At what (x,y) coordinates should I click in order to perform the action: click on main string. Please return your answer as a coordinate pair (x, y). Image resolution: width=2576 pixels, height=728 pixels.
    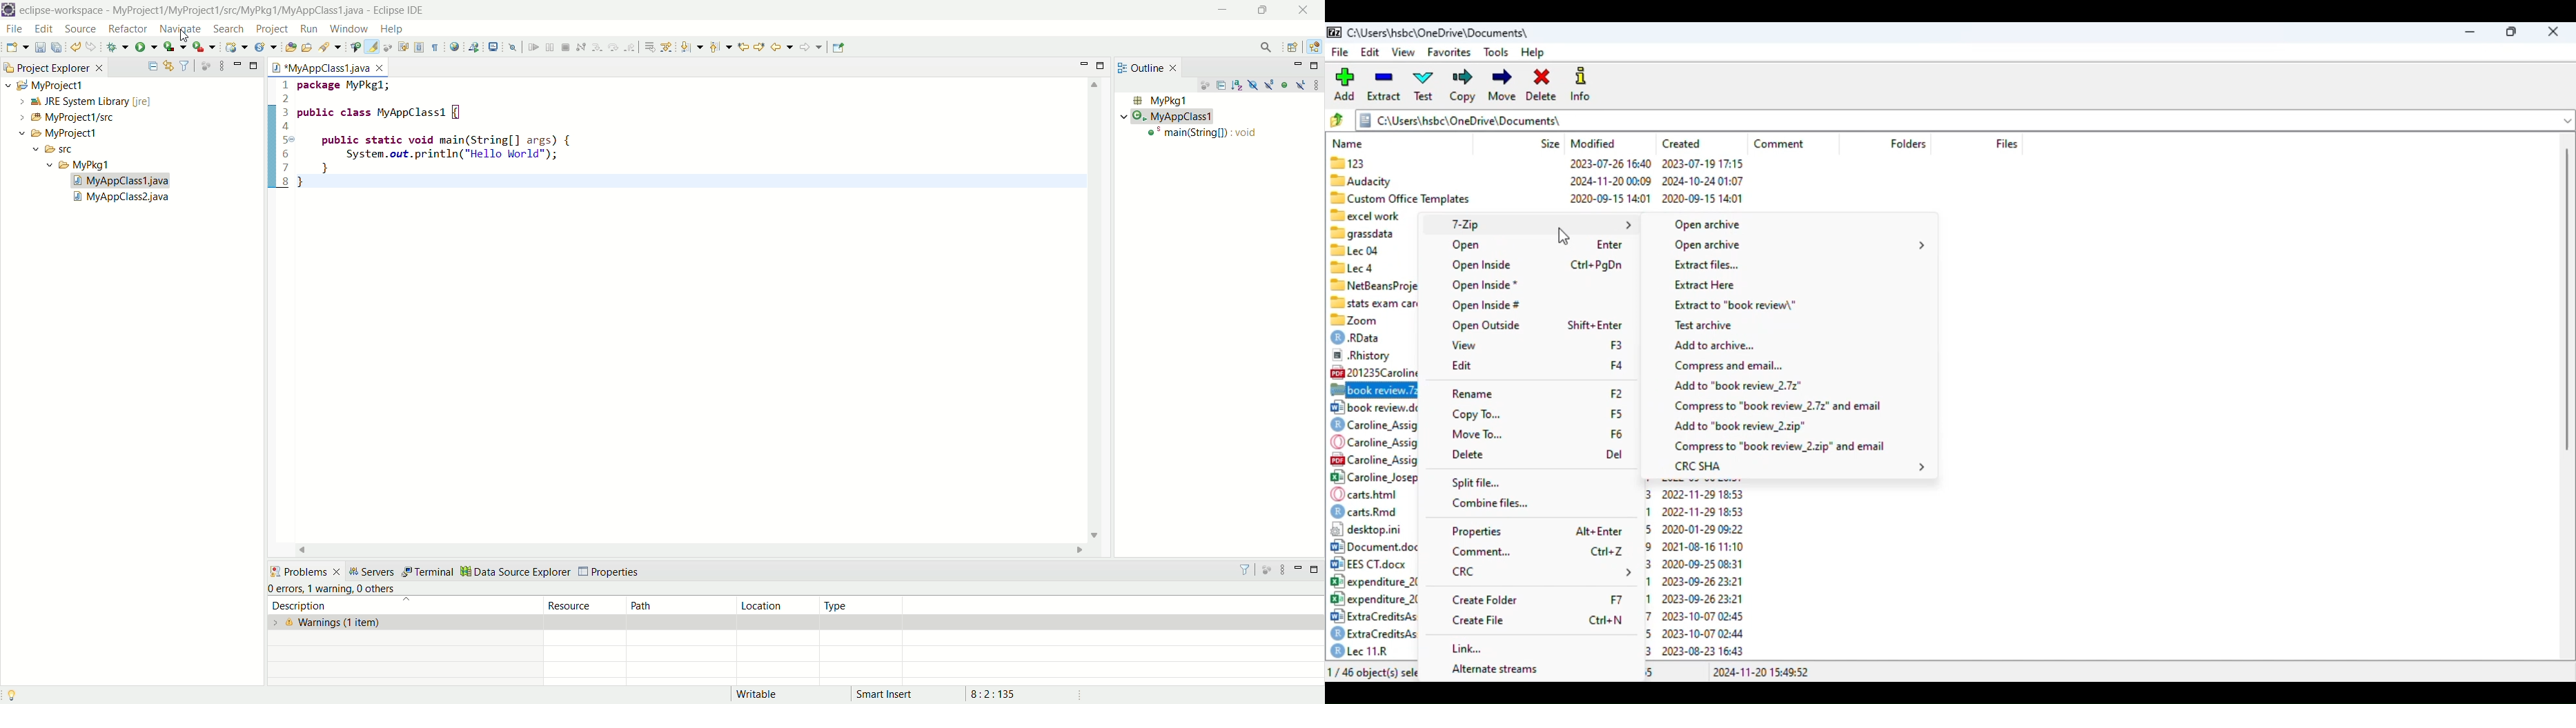
    Looking at the image, I should click on (1206, 135).